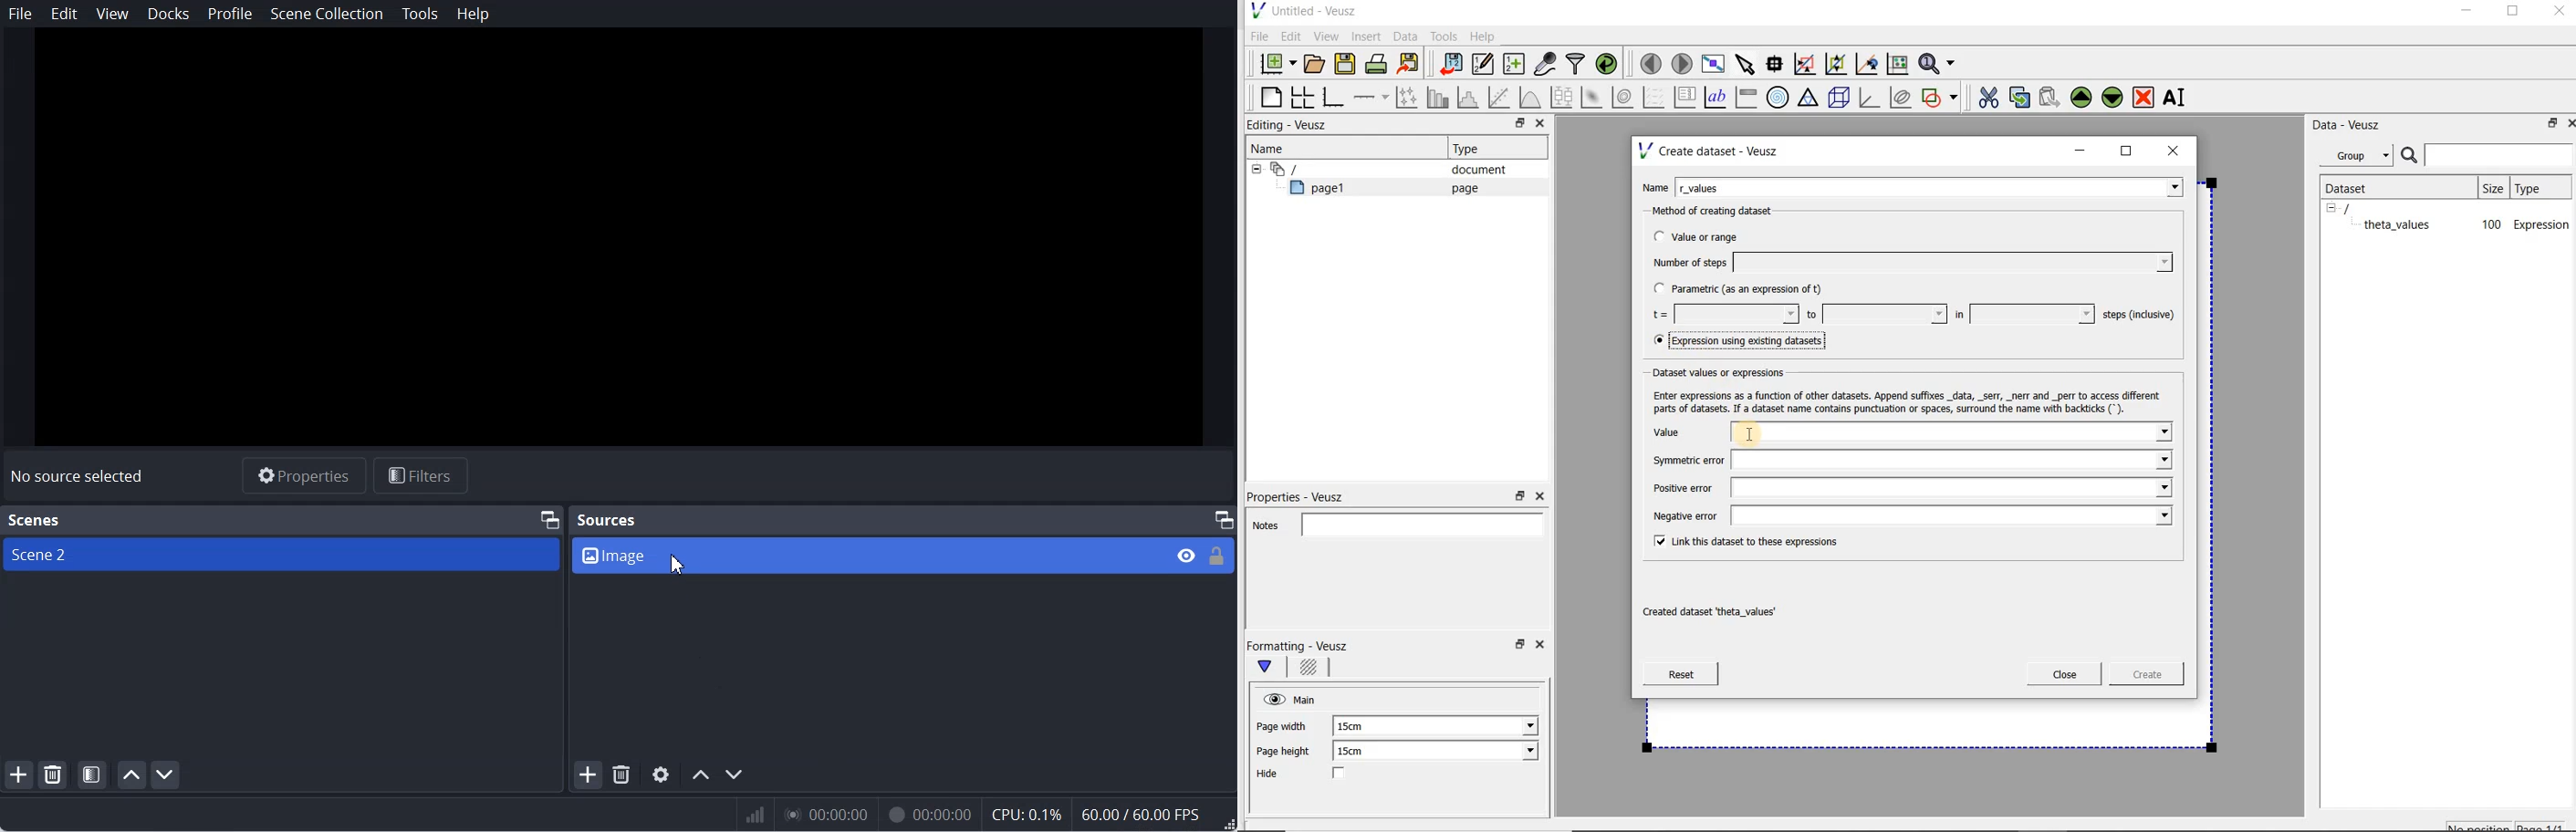 This screenshot has width=2576, height=840. What do you see at coordinates (420, 474) in the screenshot?
I see `Filters` at bounding box center [420, 474].